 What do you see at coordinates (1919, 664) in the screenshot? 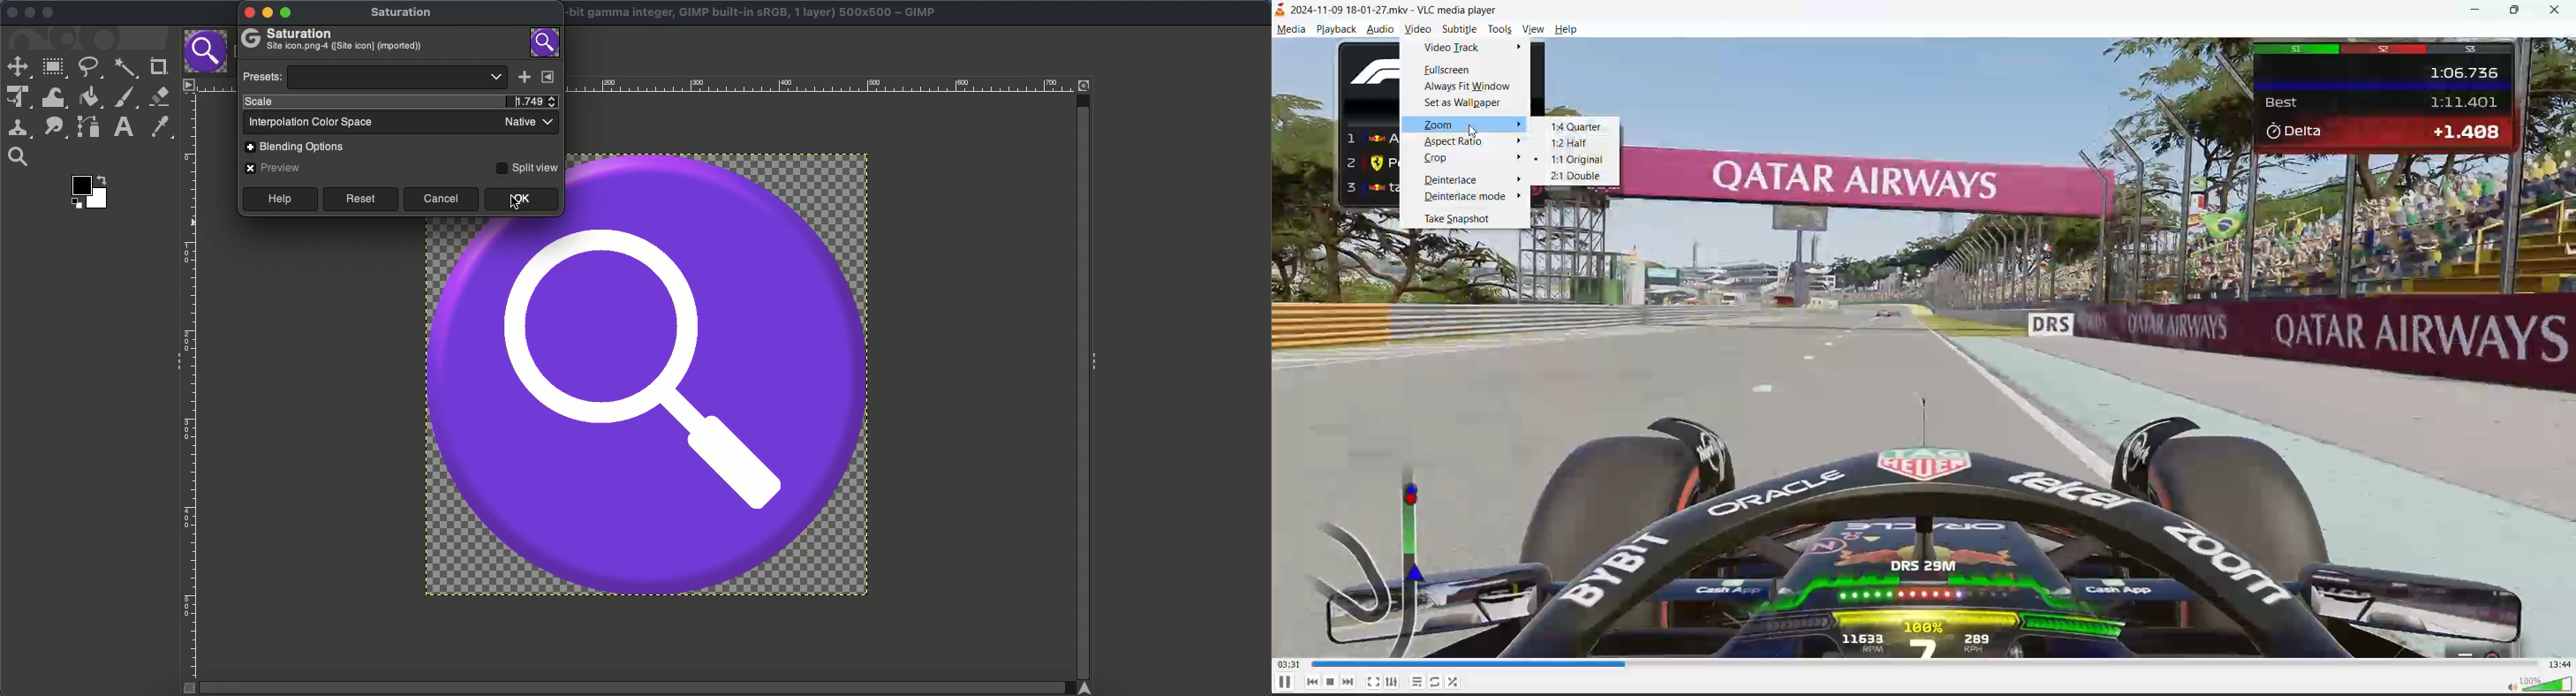
I see `track slider` at bounding box center [1919, 664].